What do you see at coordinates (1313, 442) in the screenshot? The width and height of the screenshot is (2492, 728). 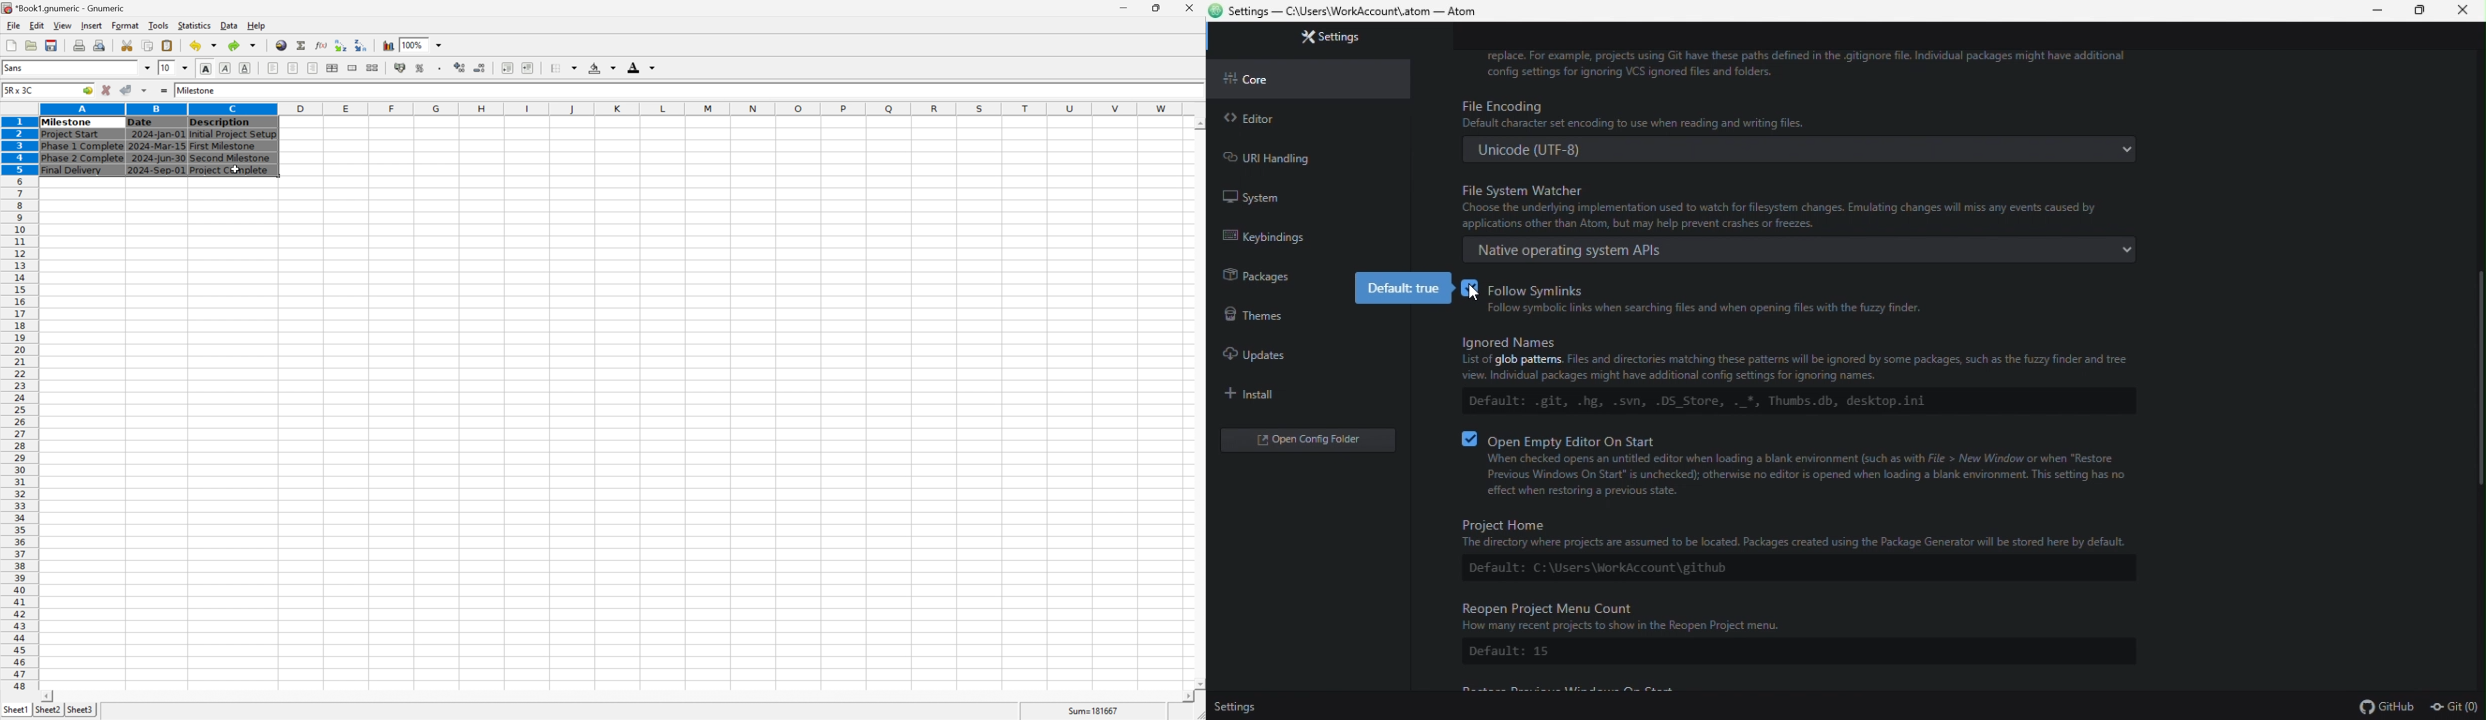 I see `Open configure editor` at bounding box center [1313, 442].